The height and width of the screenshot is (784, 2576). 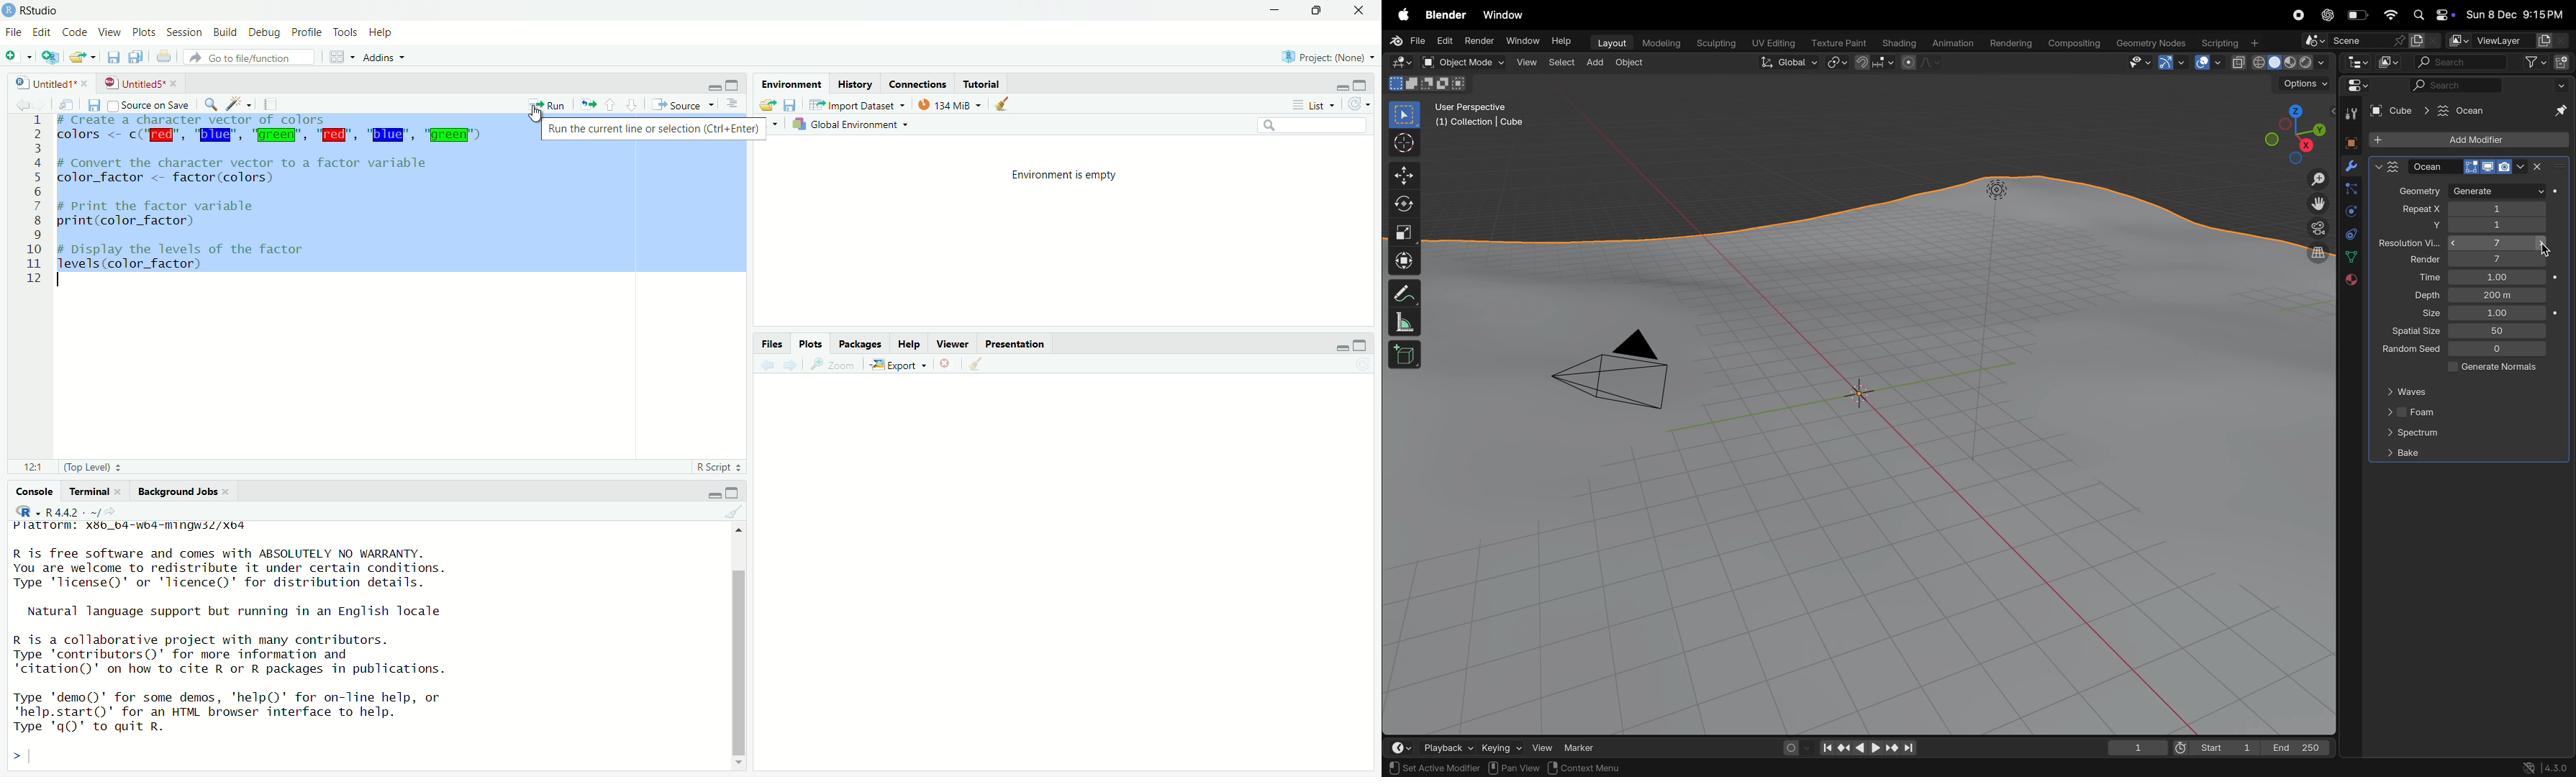 I want to click on close, so click(x=178, y=83).